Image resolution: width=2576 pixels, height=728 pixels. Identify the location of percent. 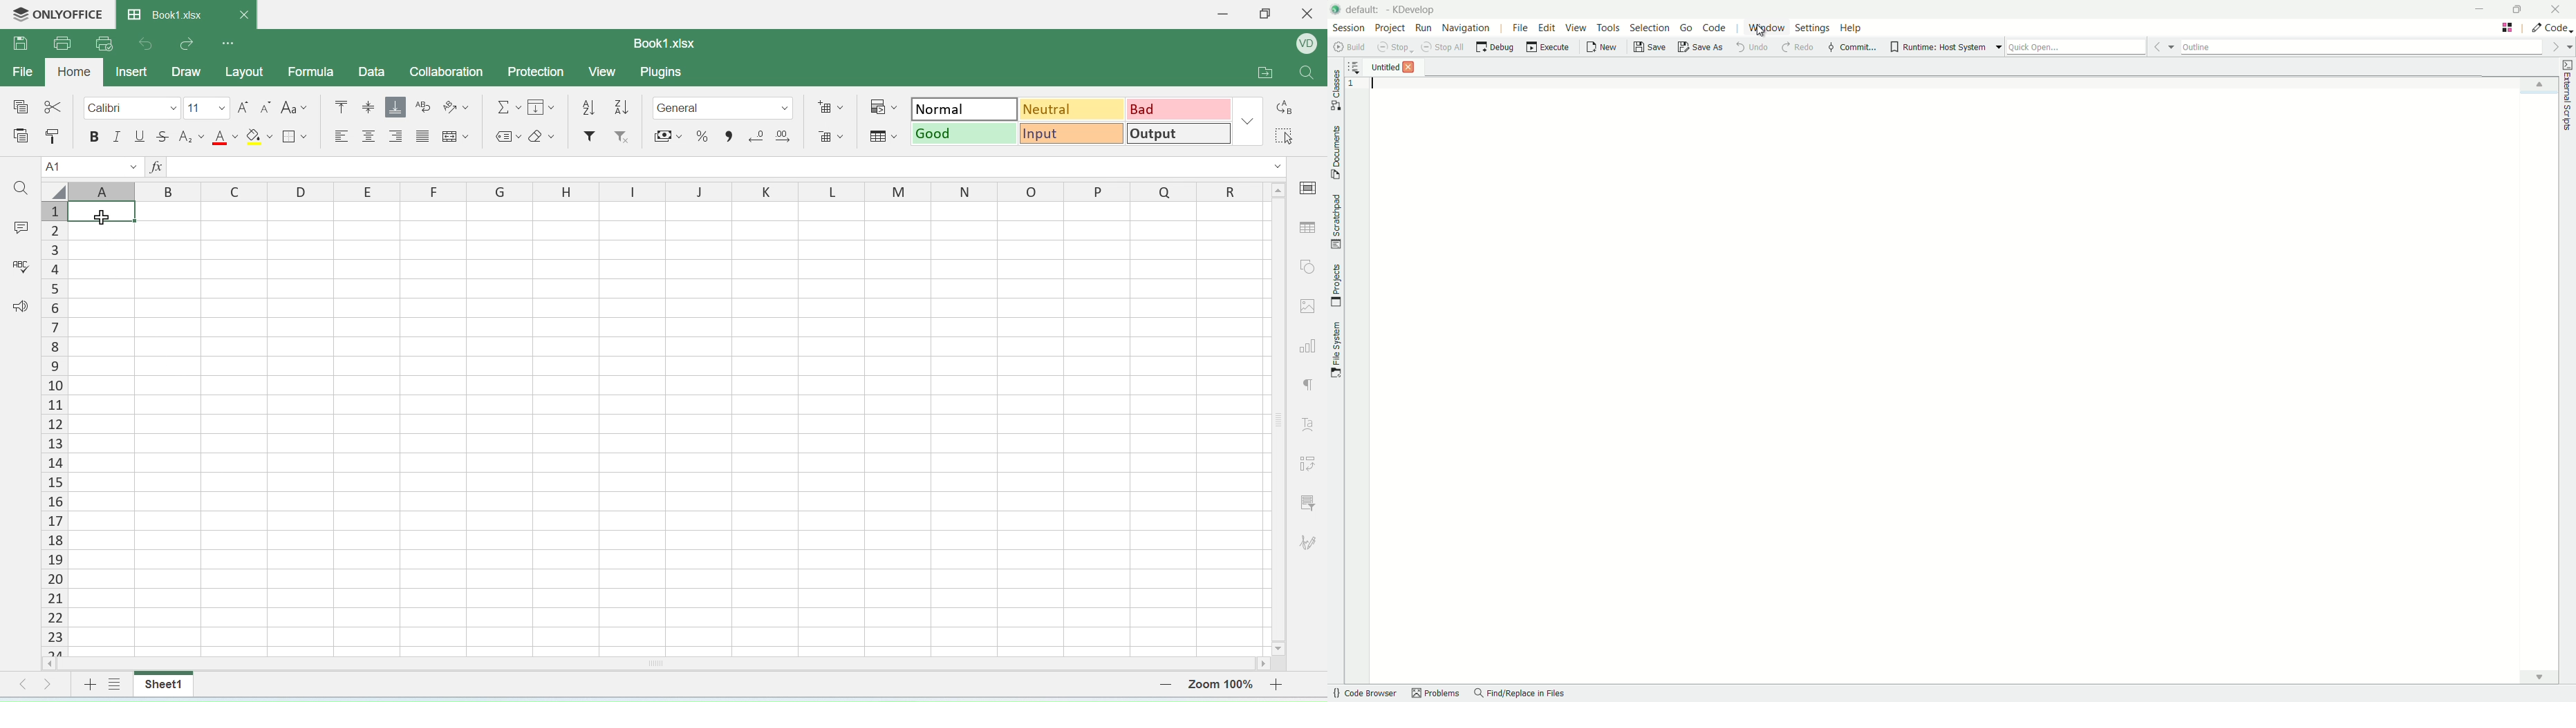
(705, 135).